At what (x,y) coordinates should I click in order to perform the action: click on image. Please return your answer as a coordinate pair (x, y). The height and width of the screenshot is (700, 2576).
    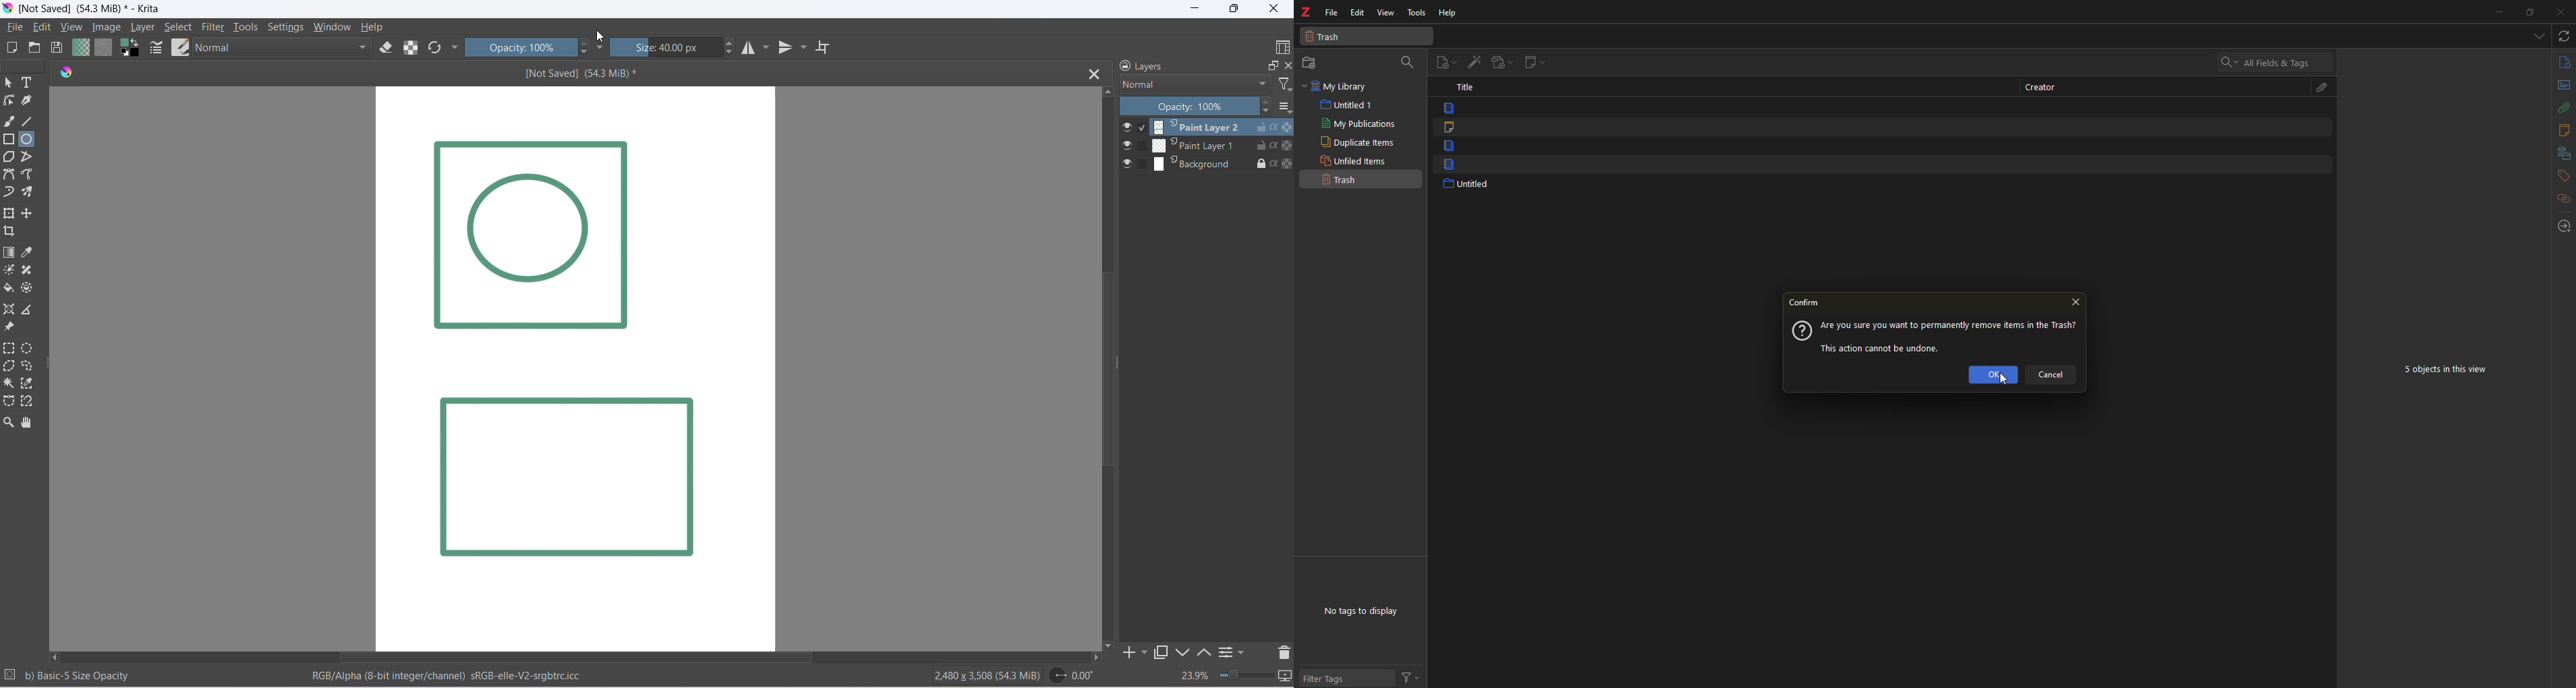
    Looking at the image, I should click on (111, 28).